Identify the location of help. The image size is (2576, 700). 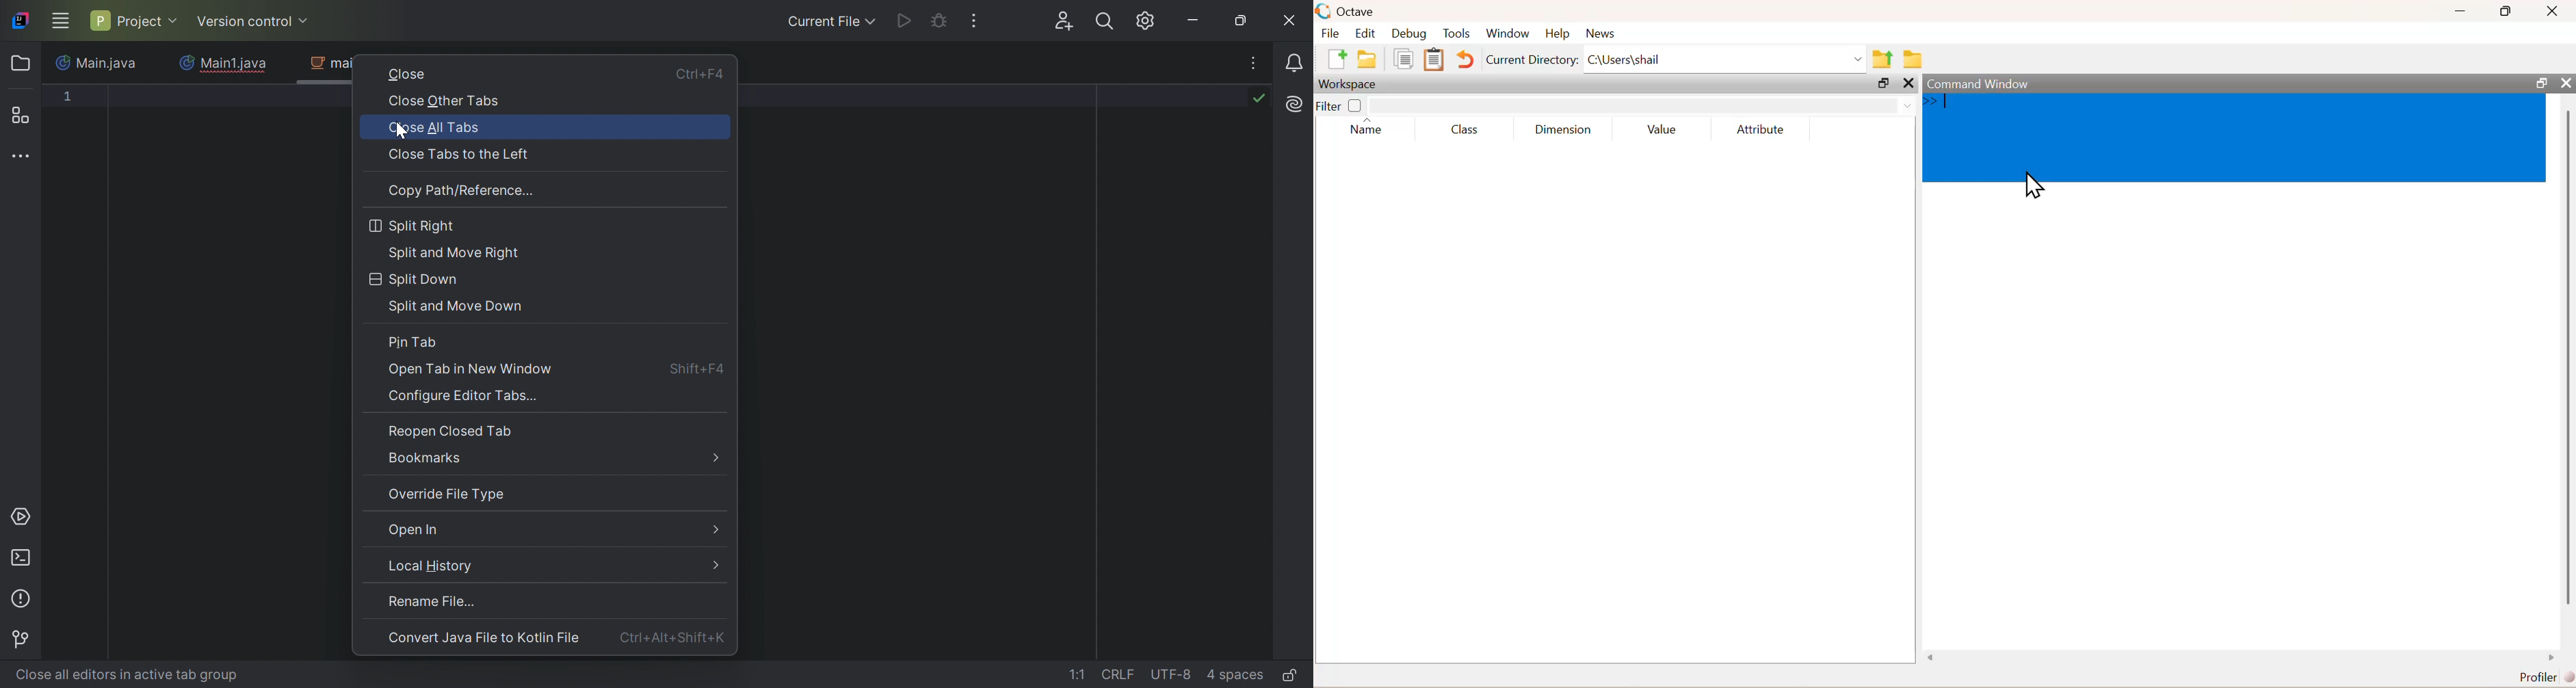
(1558, 34).